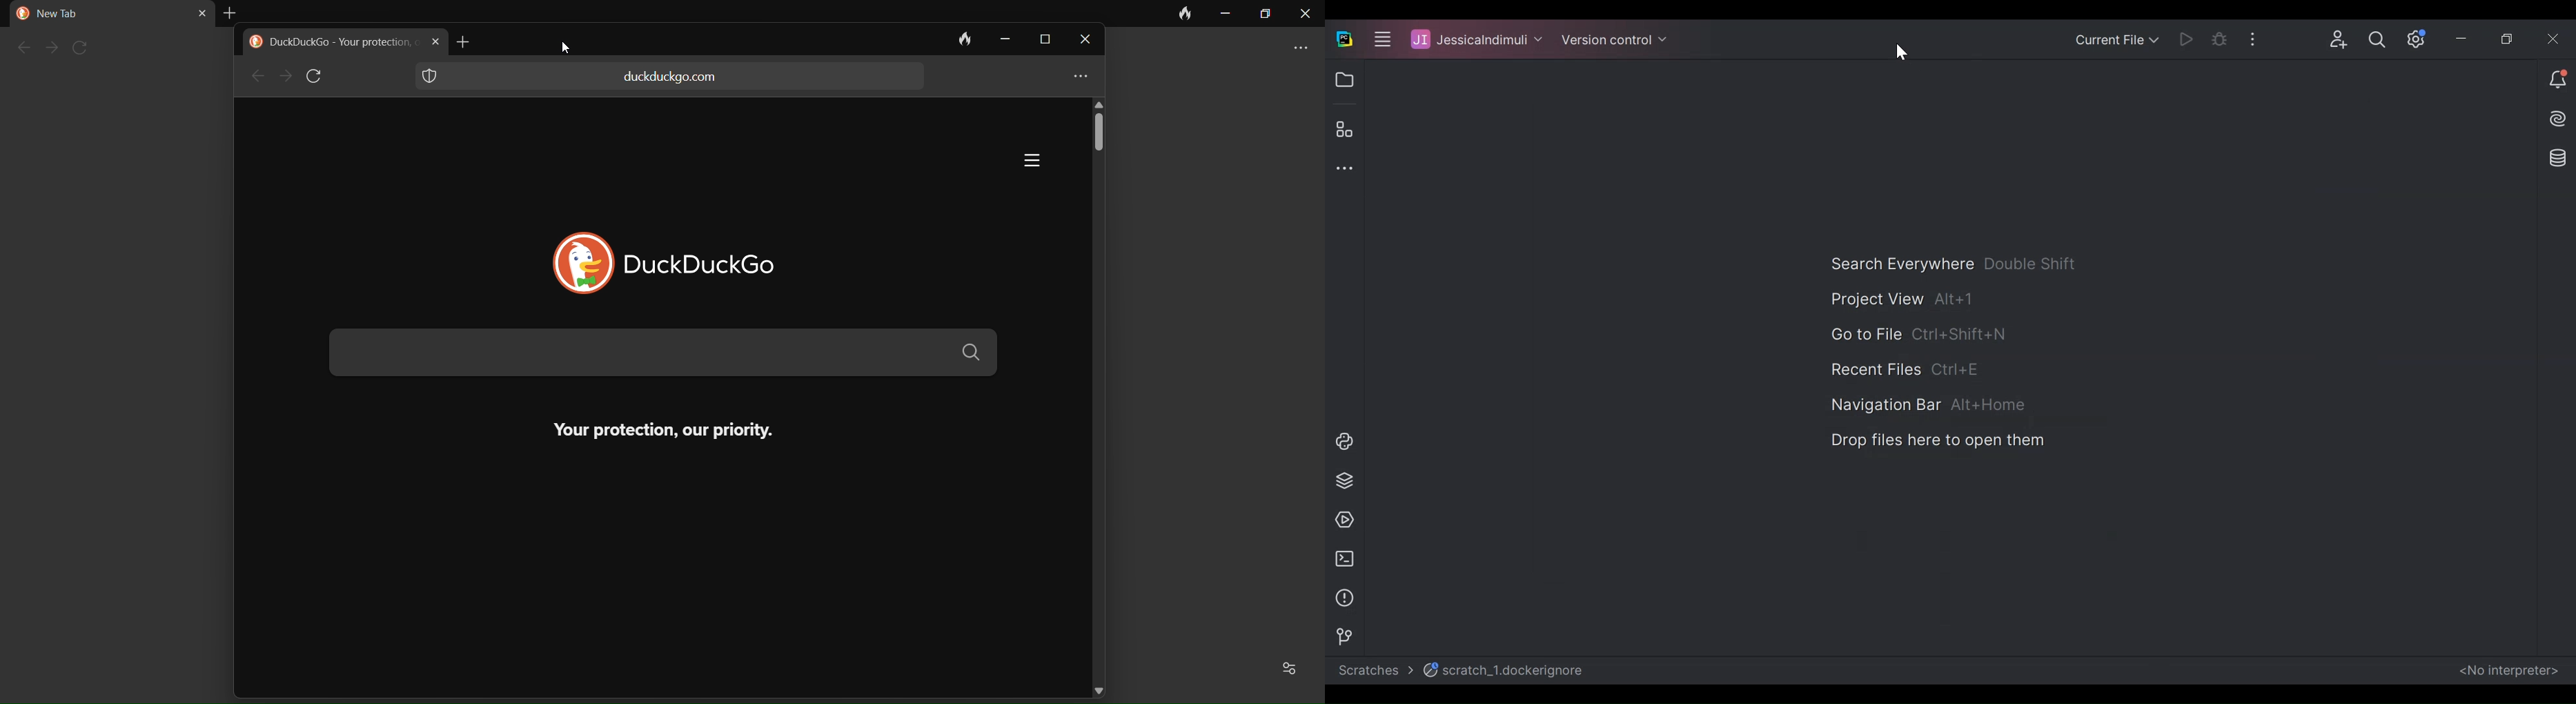 This screenshot has height=728, width=2576. Describe the element at coordinates (2118, 40) in the screenshot. I see `Current file` at that location.